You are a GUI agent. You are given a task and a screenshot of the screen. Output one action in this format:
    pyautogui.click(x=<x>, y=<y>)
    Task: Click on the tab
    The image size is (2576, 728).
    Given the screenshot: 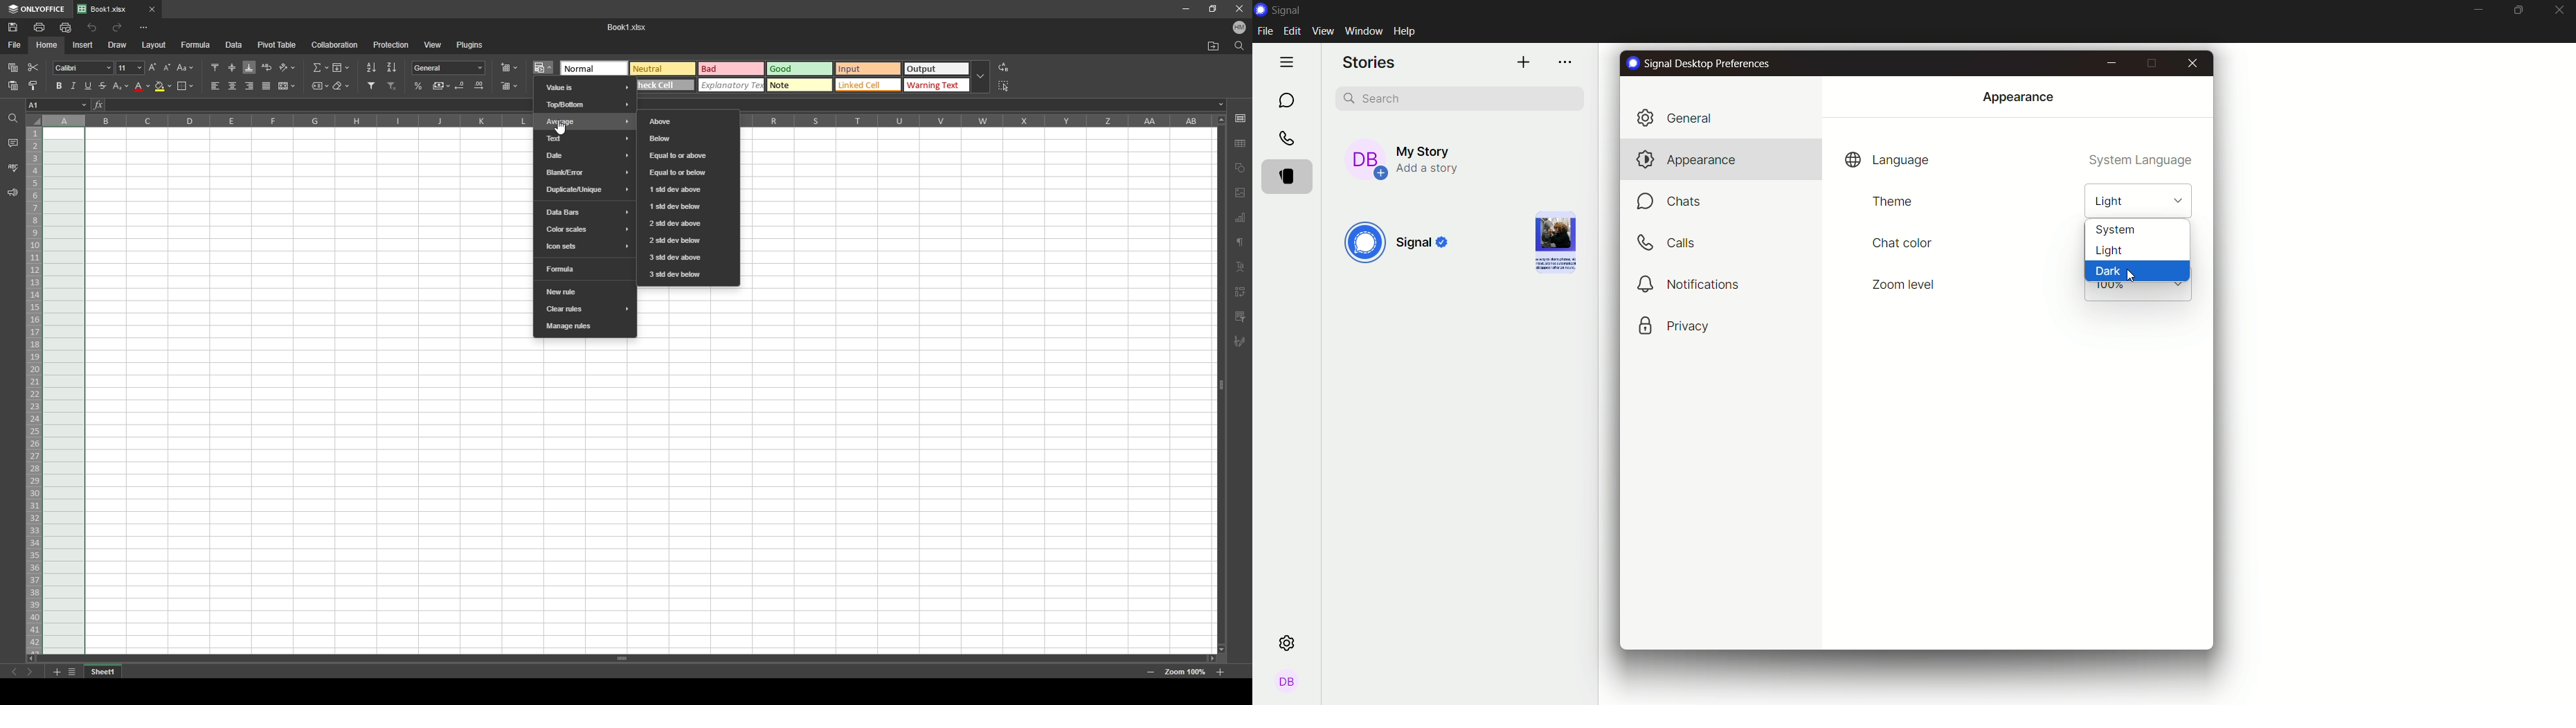 What is the action you would take?
    pyautogui.click(x=109, y=10)
    